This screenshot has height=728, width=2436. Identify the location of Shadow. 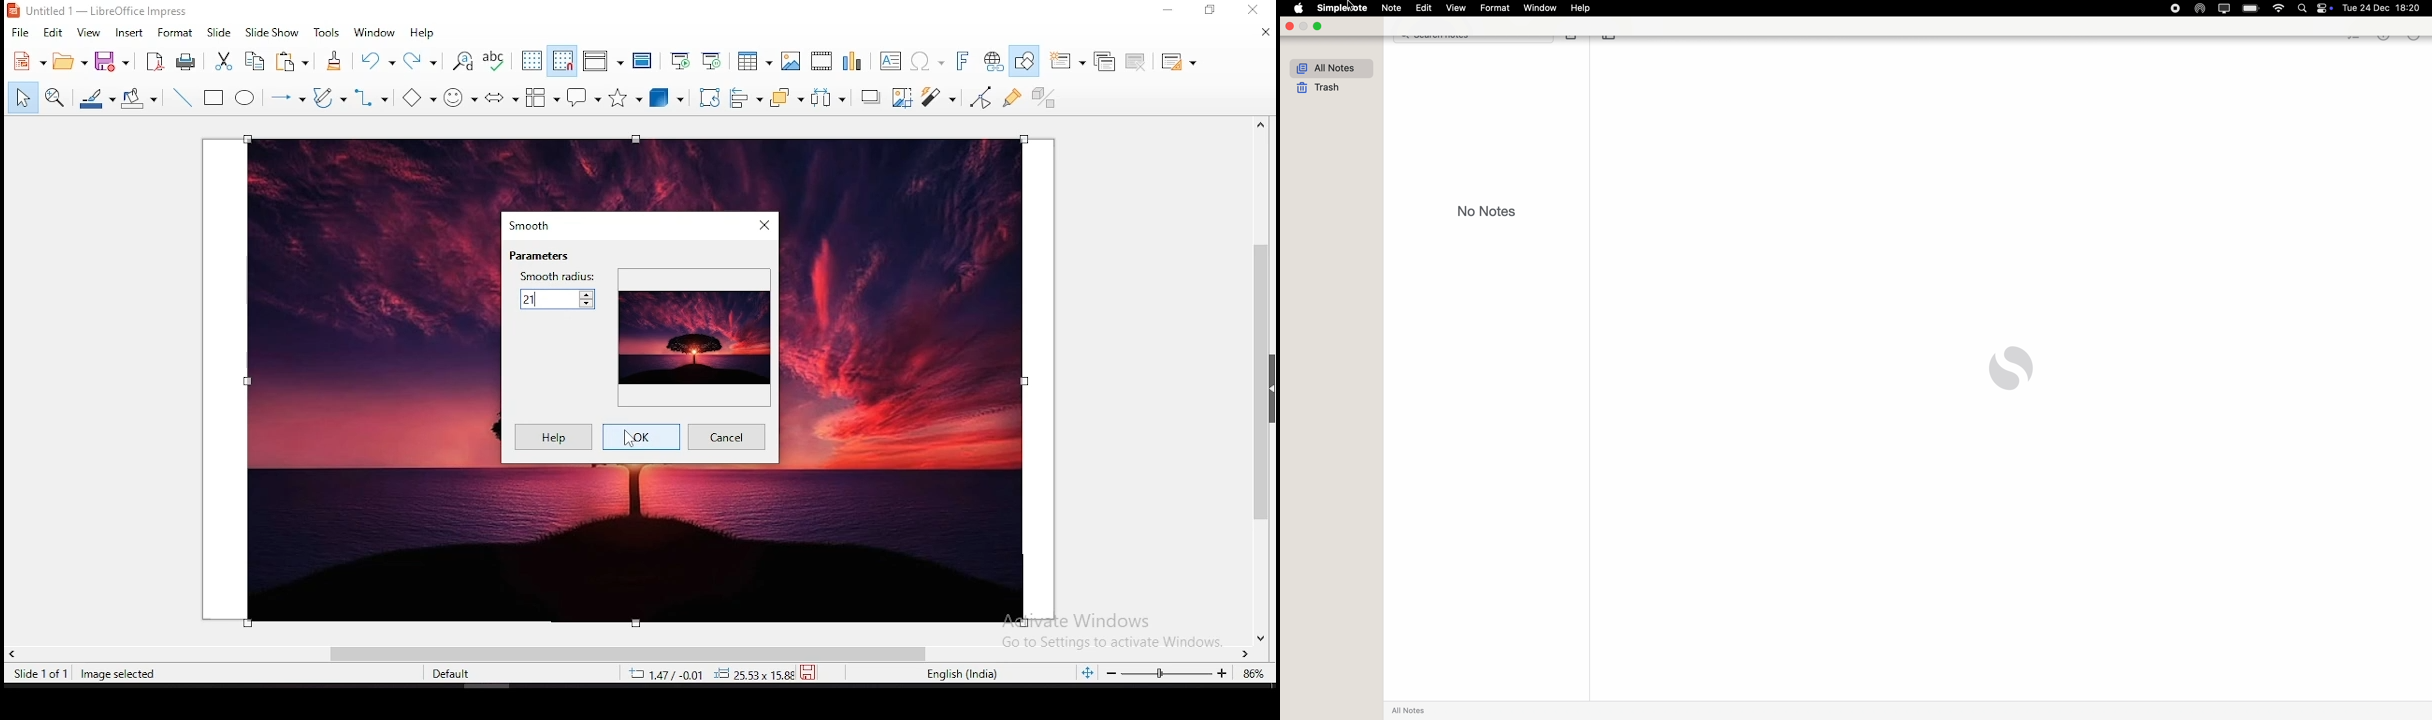
(870, 98).